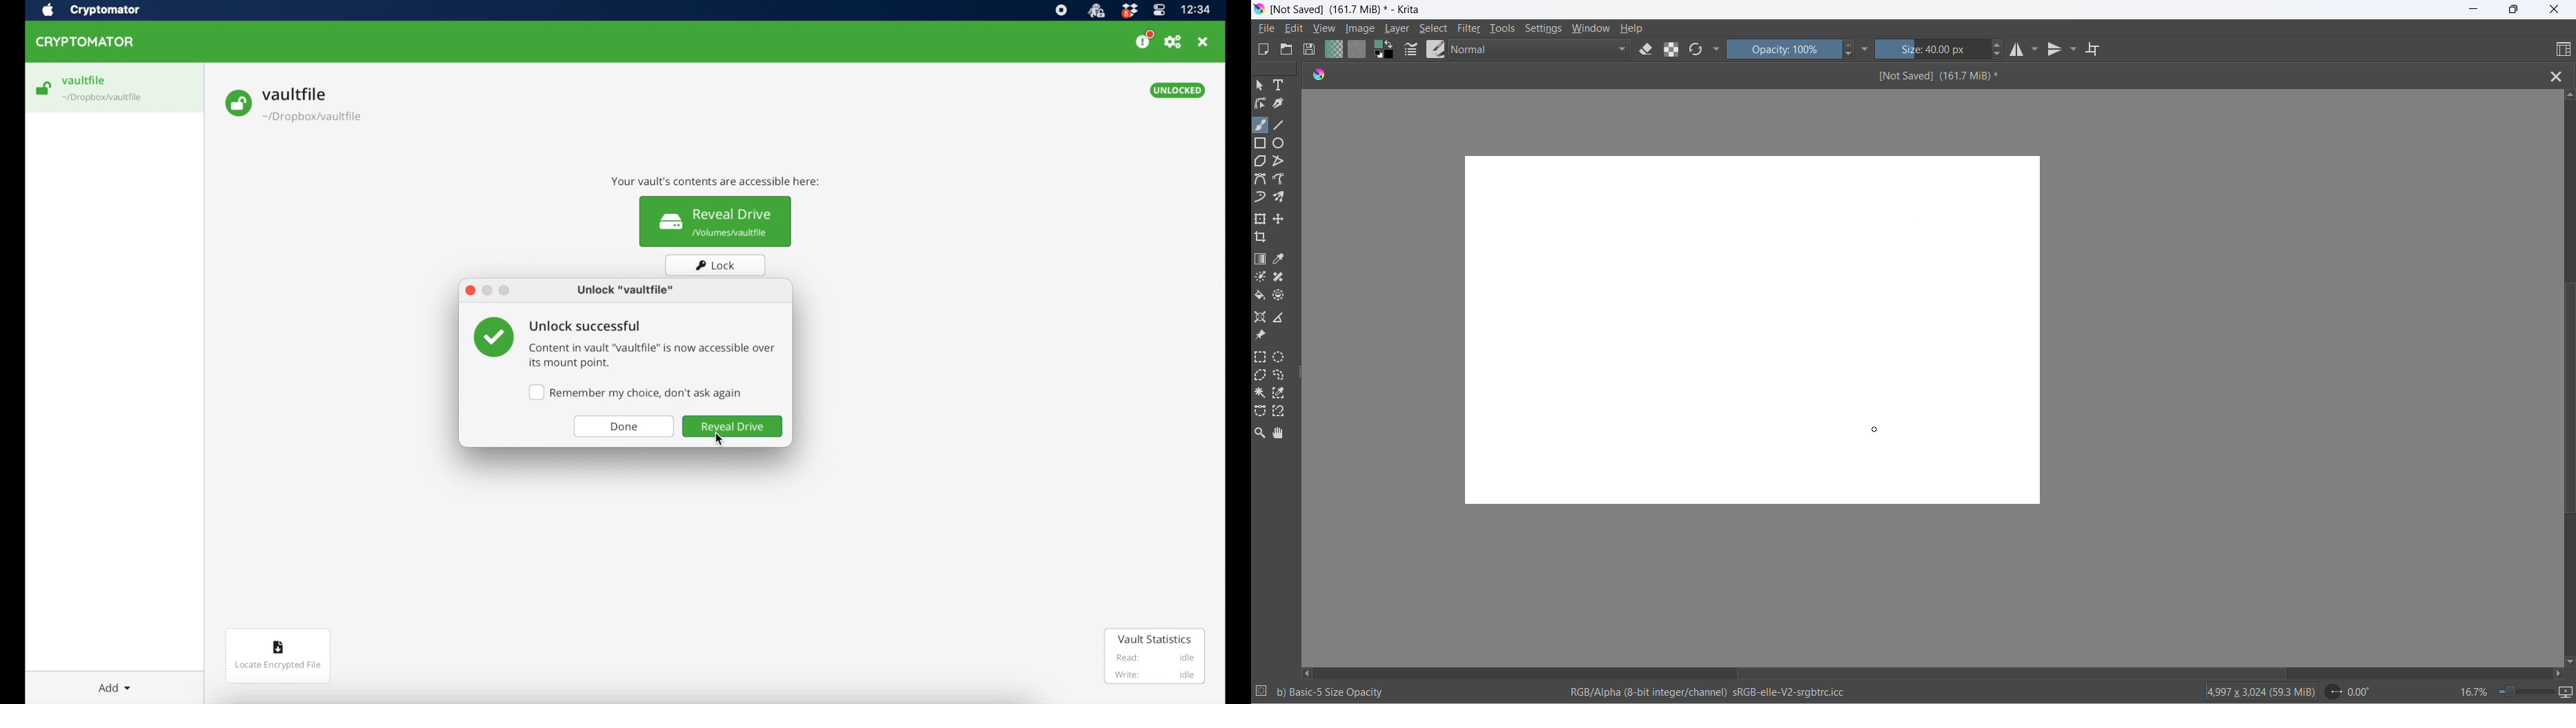 Image resolution: width=2576 pixels, height=728 pixels. I want to click on brush presets, so click(1435, 49).